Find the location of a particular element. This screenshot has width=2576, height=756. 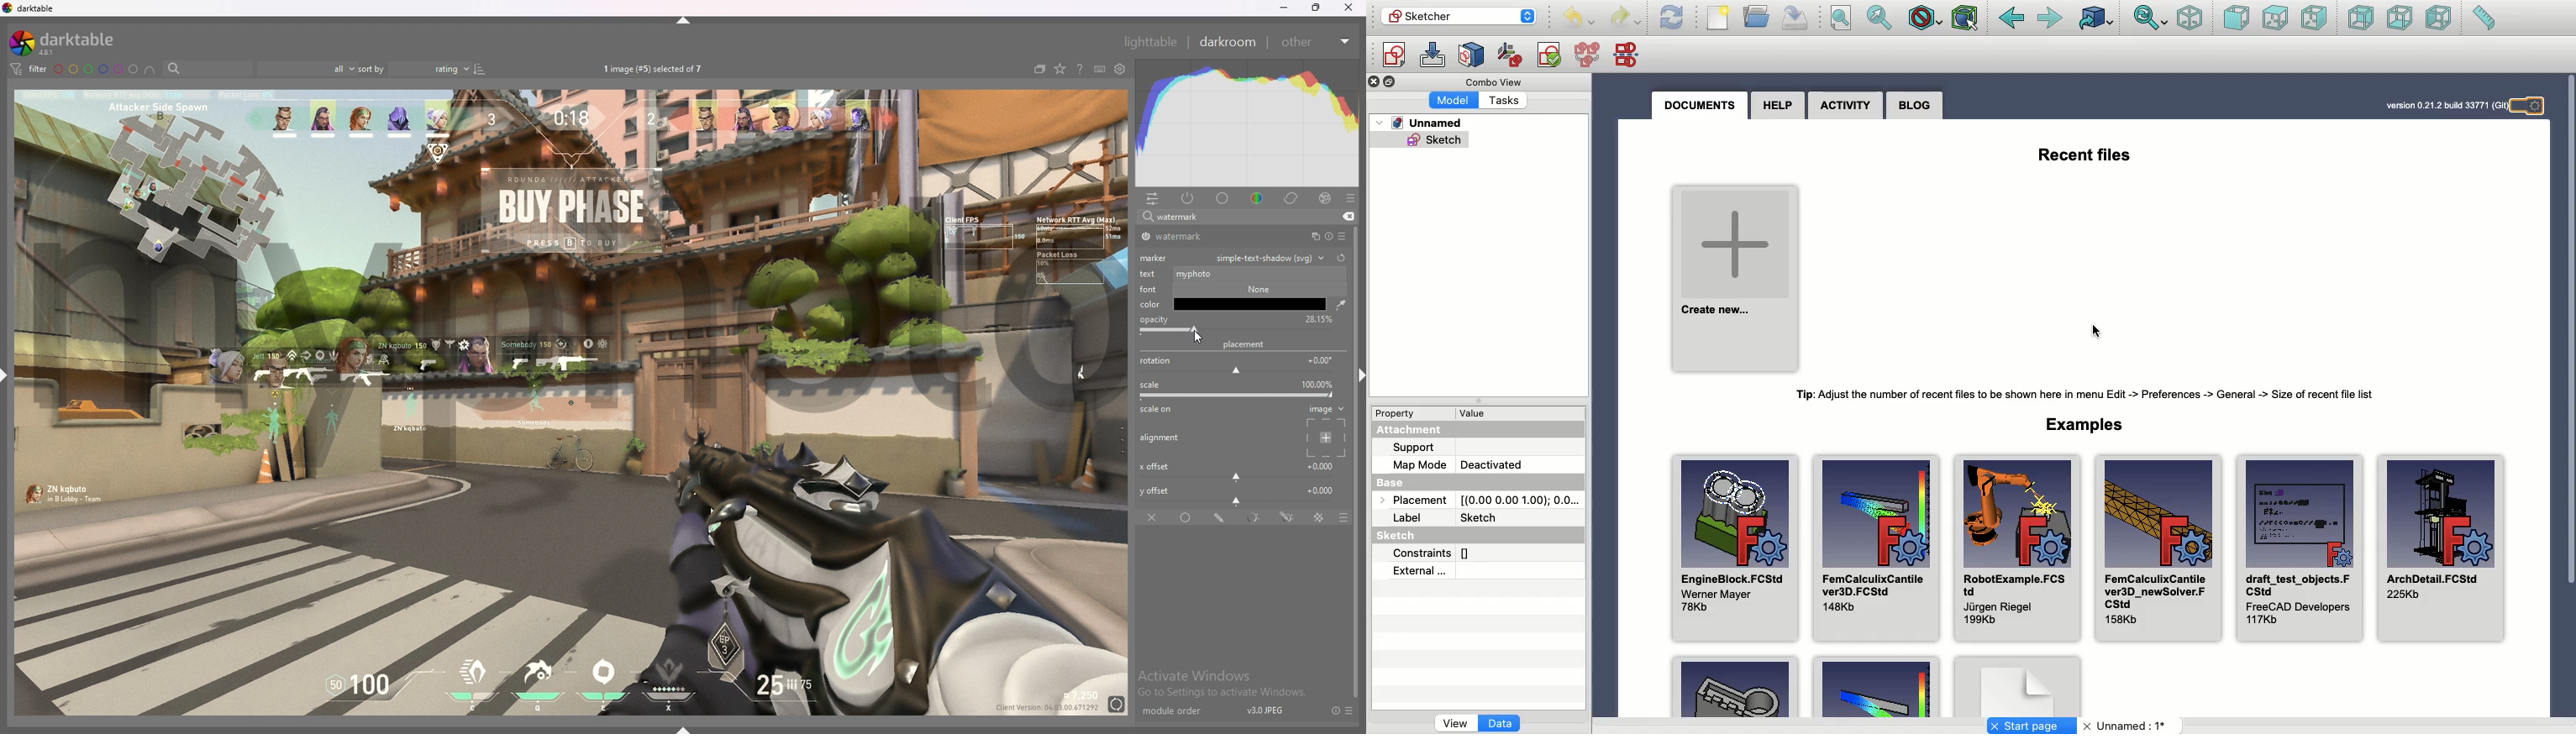

Forward is located at coordinates (2053, 21).